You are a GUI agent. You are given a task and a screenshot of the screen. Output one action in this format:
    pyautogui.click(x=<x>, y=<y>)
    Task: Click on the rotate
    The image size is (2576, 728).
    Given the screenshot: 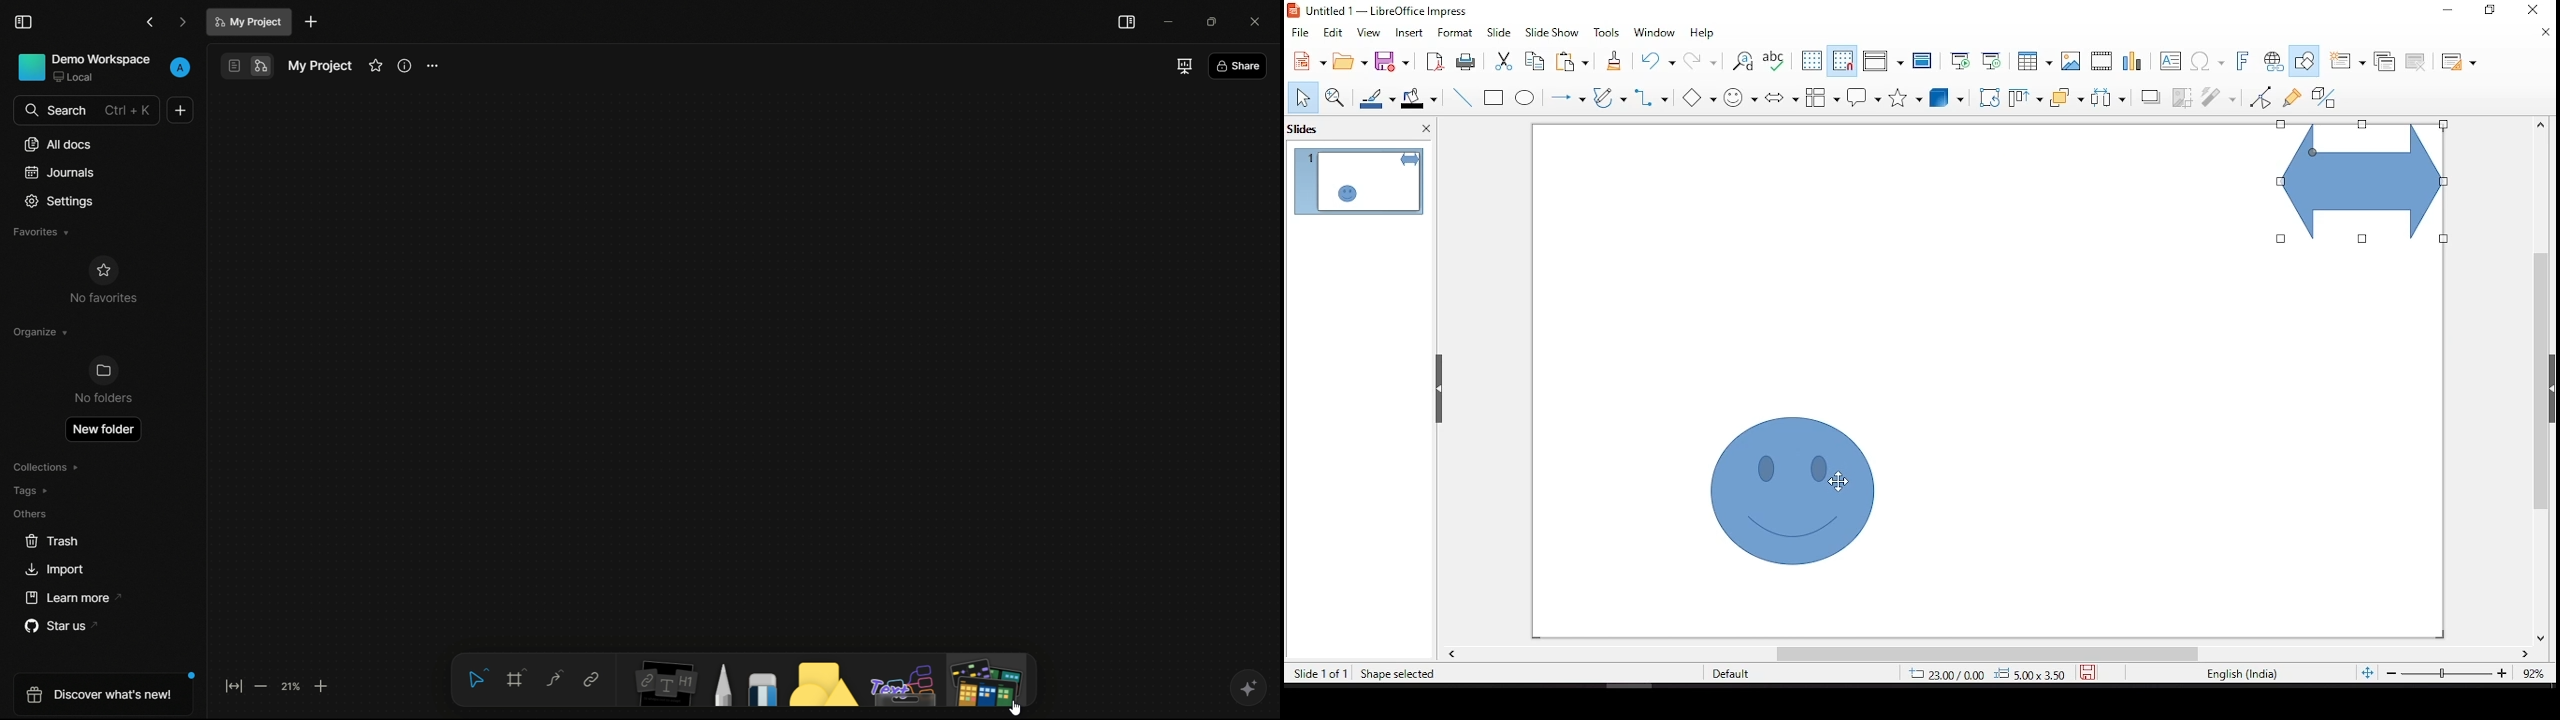 What is the action you would take?
    pyautogui.click(x=1989, y=97)
    